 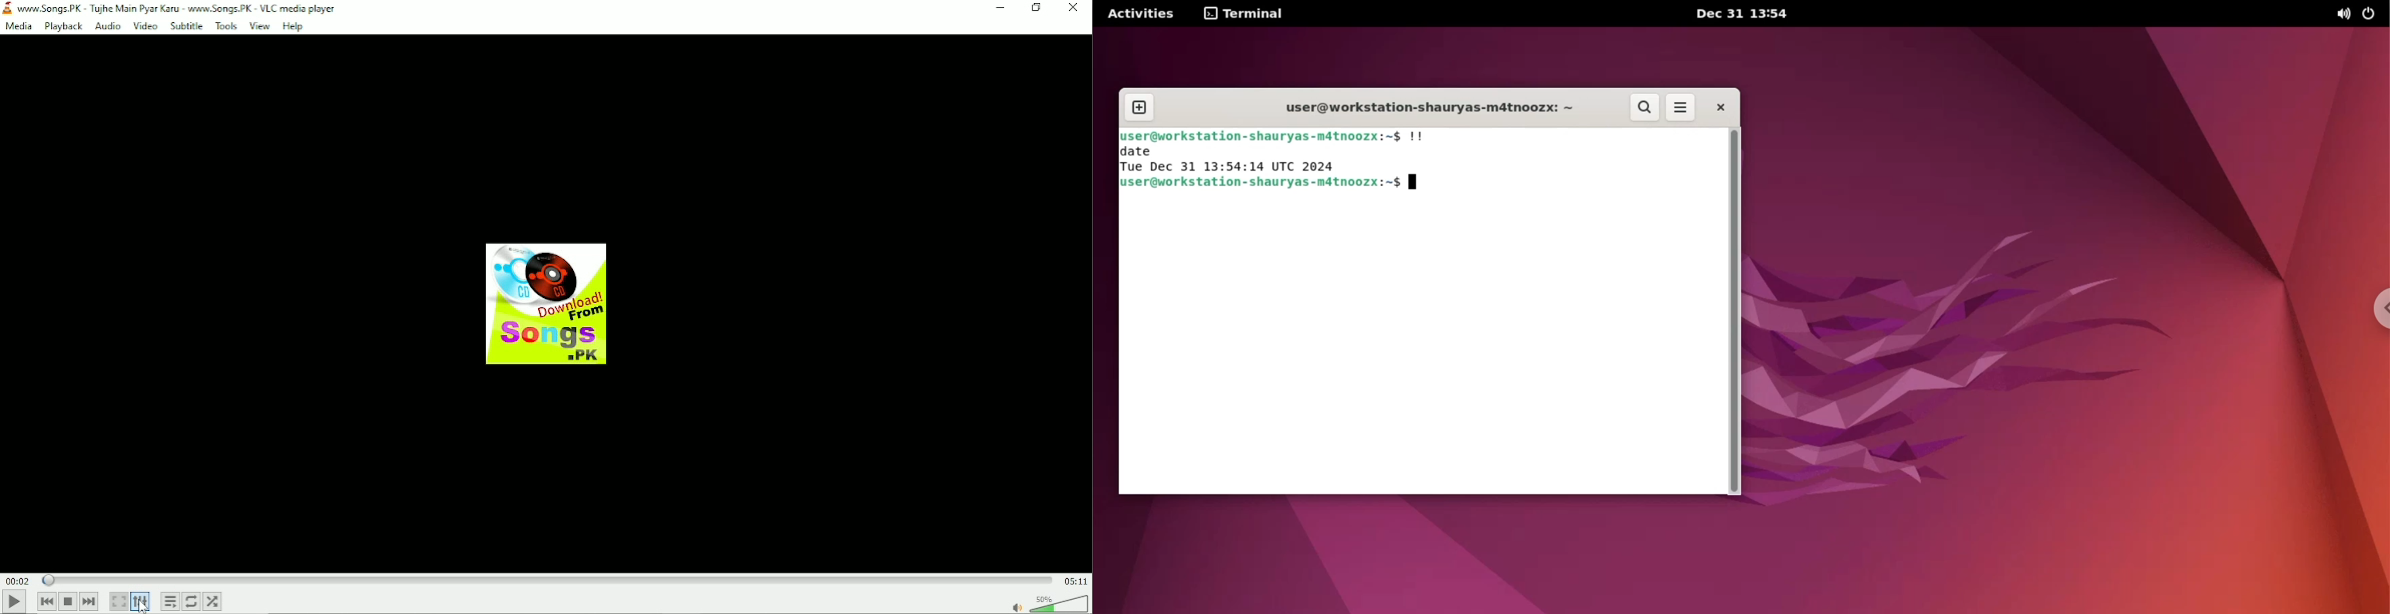 What do you see at coordinates (1744, 16) in the screenshot?
I see `Dec 31 13:54` at bounding box center [1744, 16].